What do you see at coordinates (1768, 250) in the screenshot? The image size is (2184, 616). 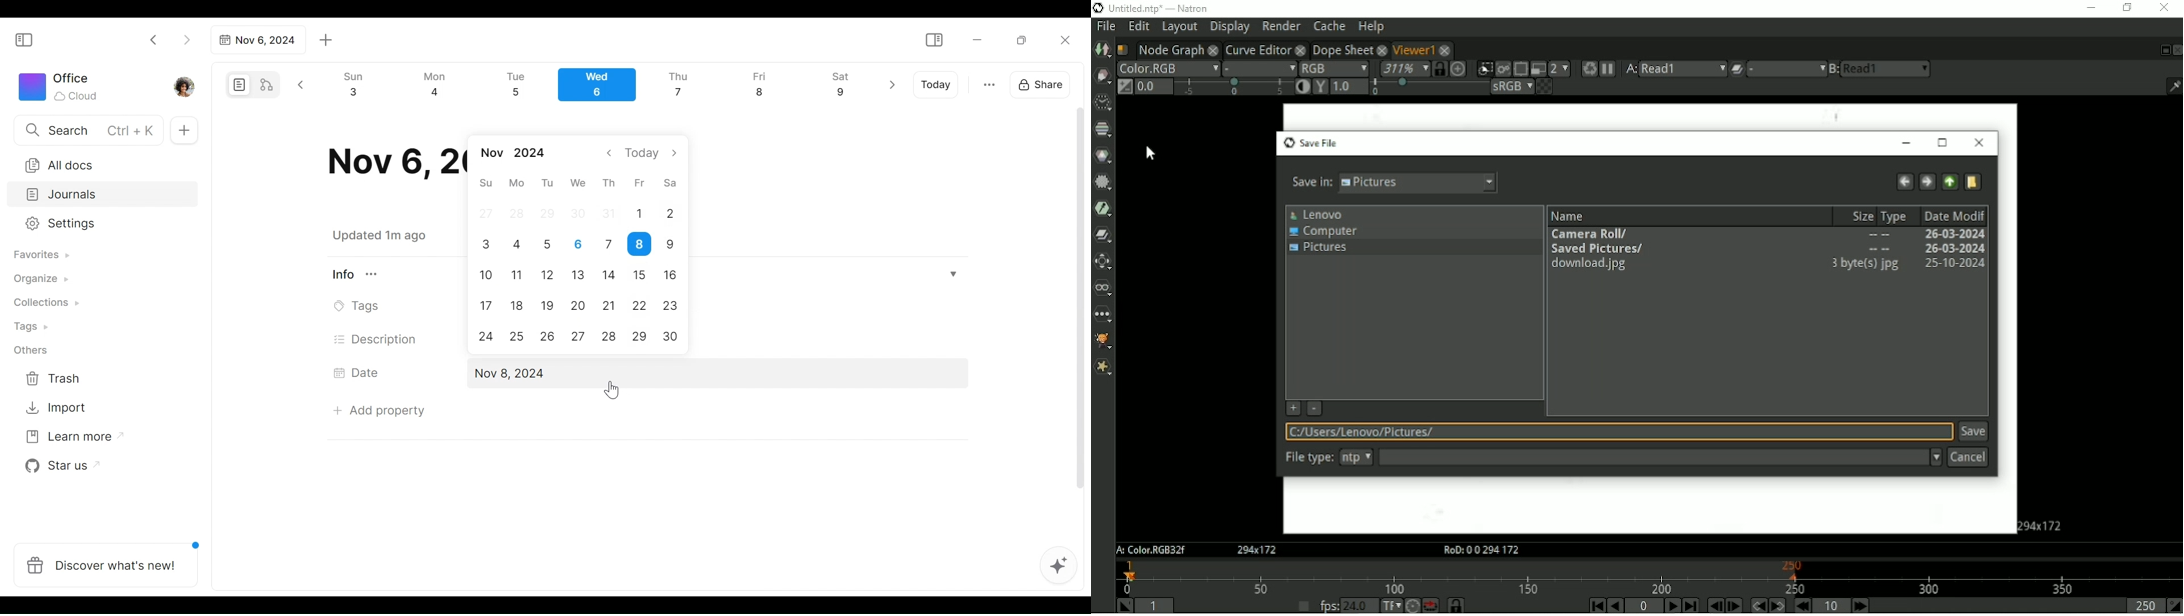 I see `Saved Pictures/` at bounding box center [1768, 250].